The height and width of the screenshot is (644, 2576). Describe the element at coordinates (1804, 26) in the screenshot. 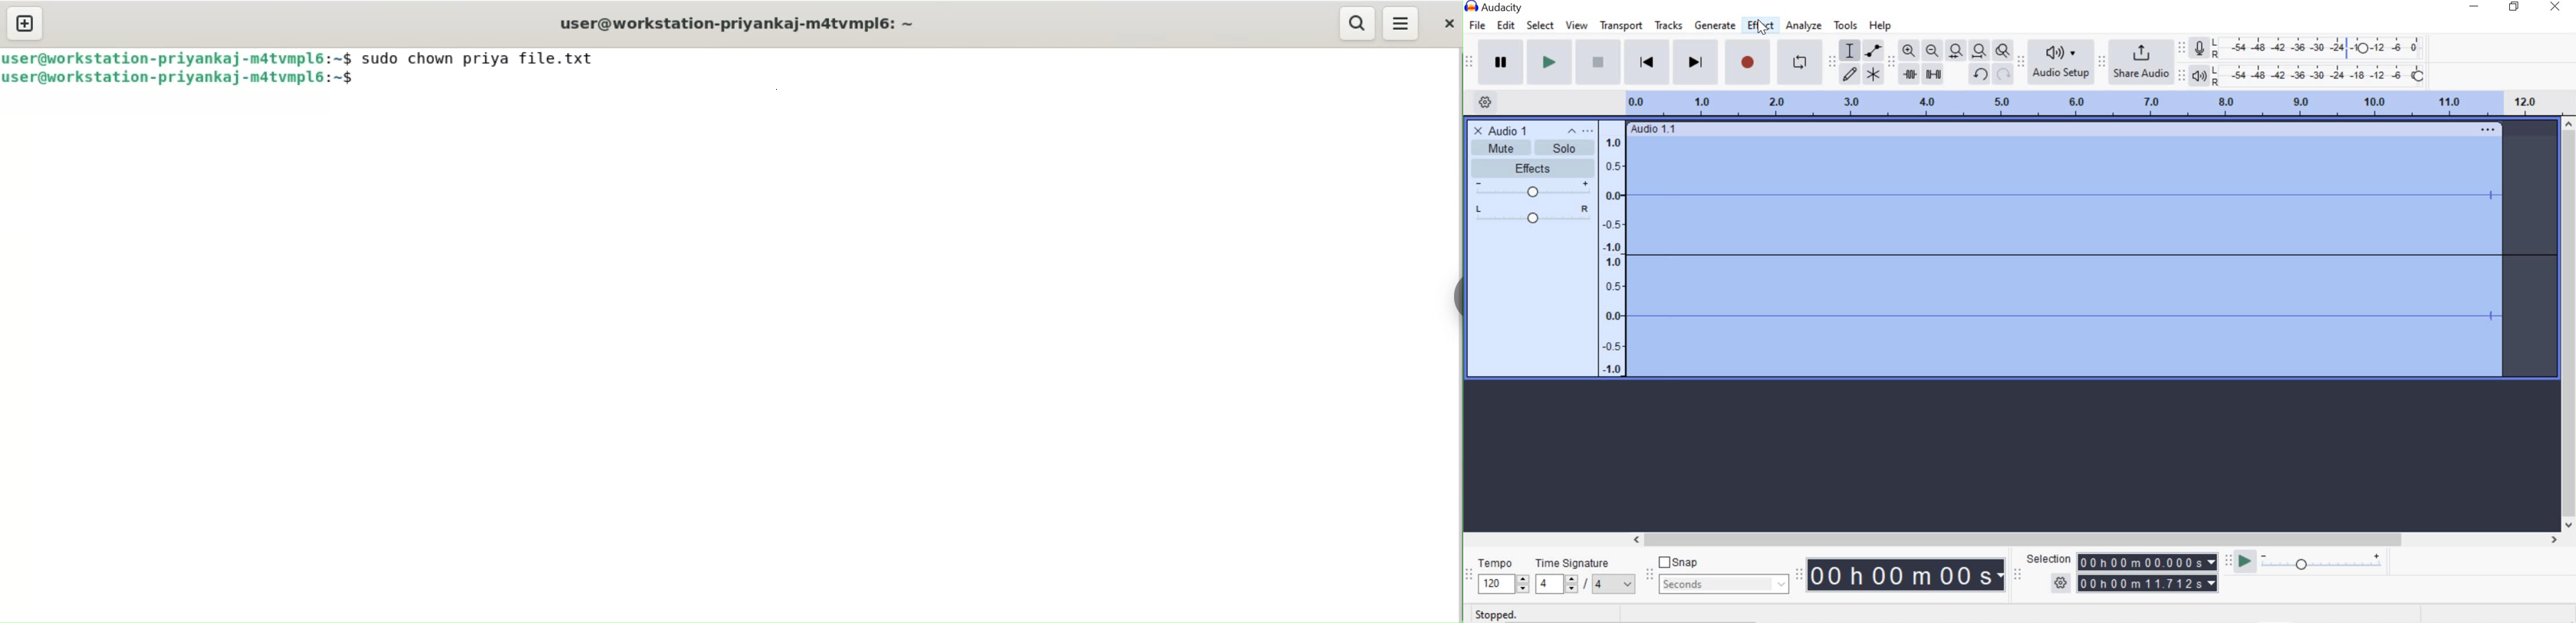

I see `analyze` at that location.